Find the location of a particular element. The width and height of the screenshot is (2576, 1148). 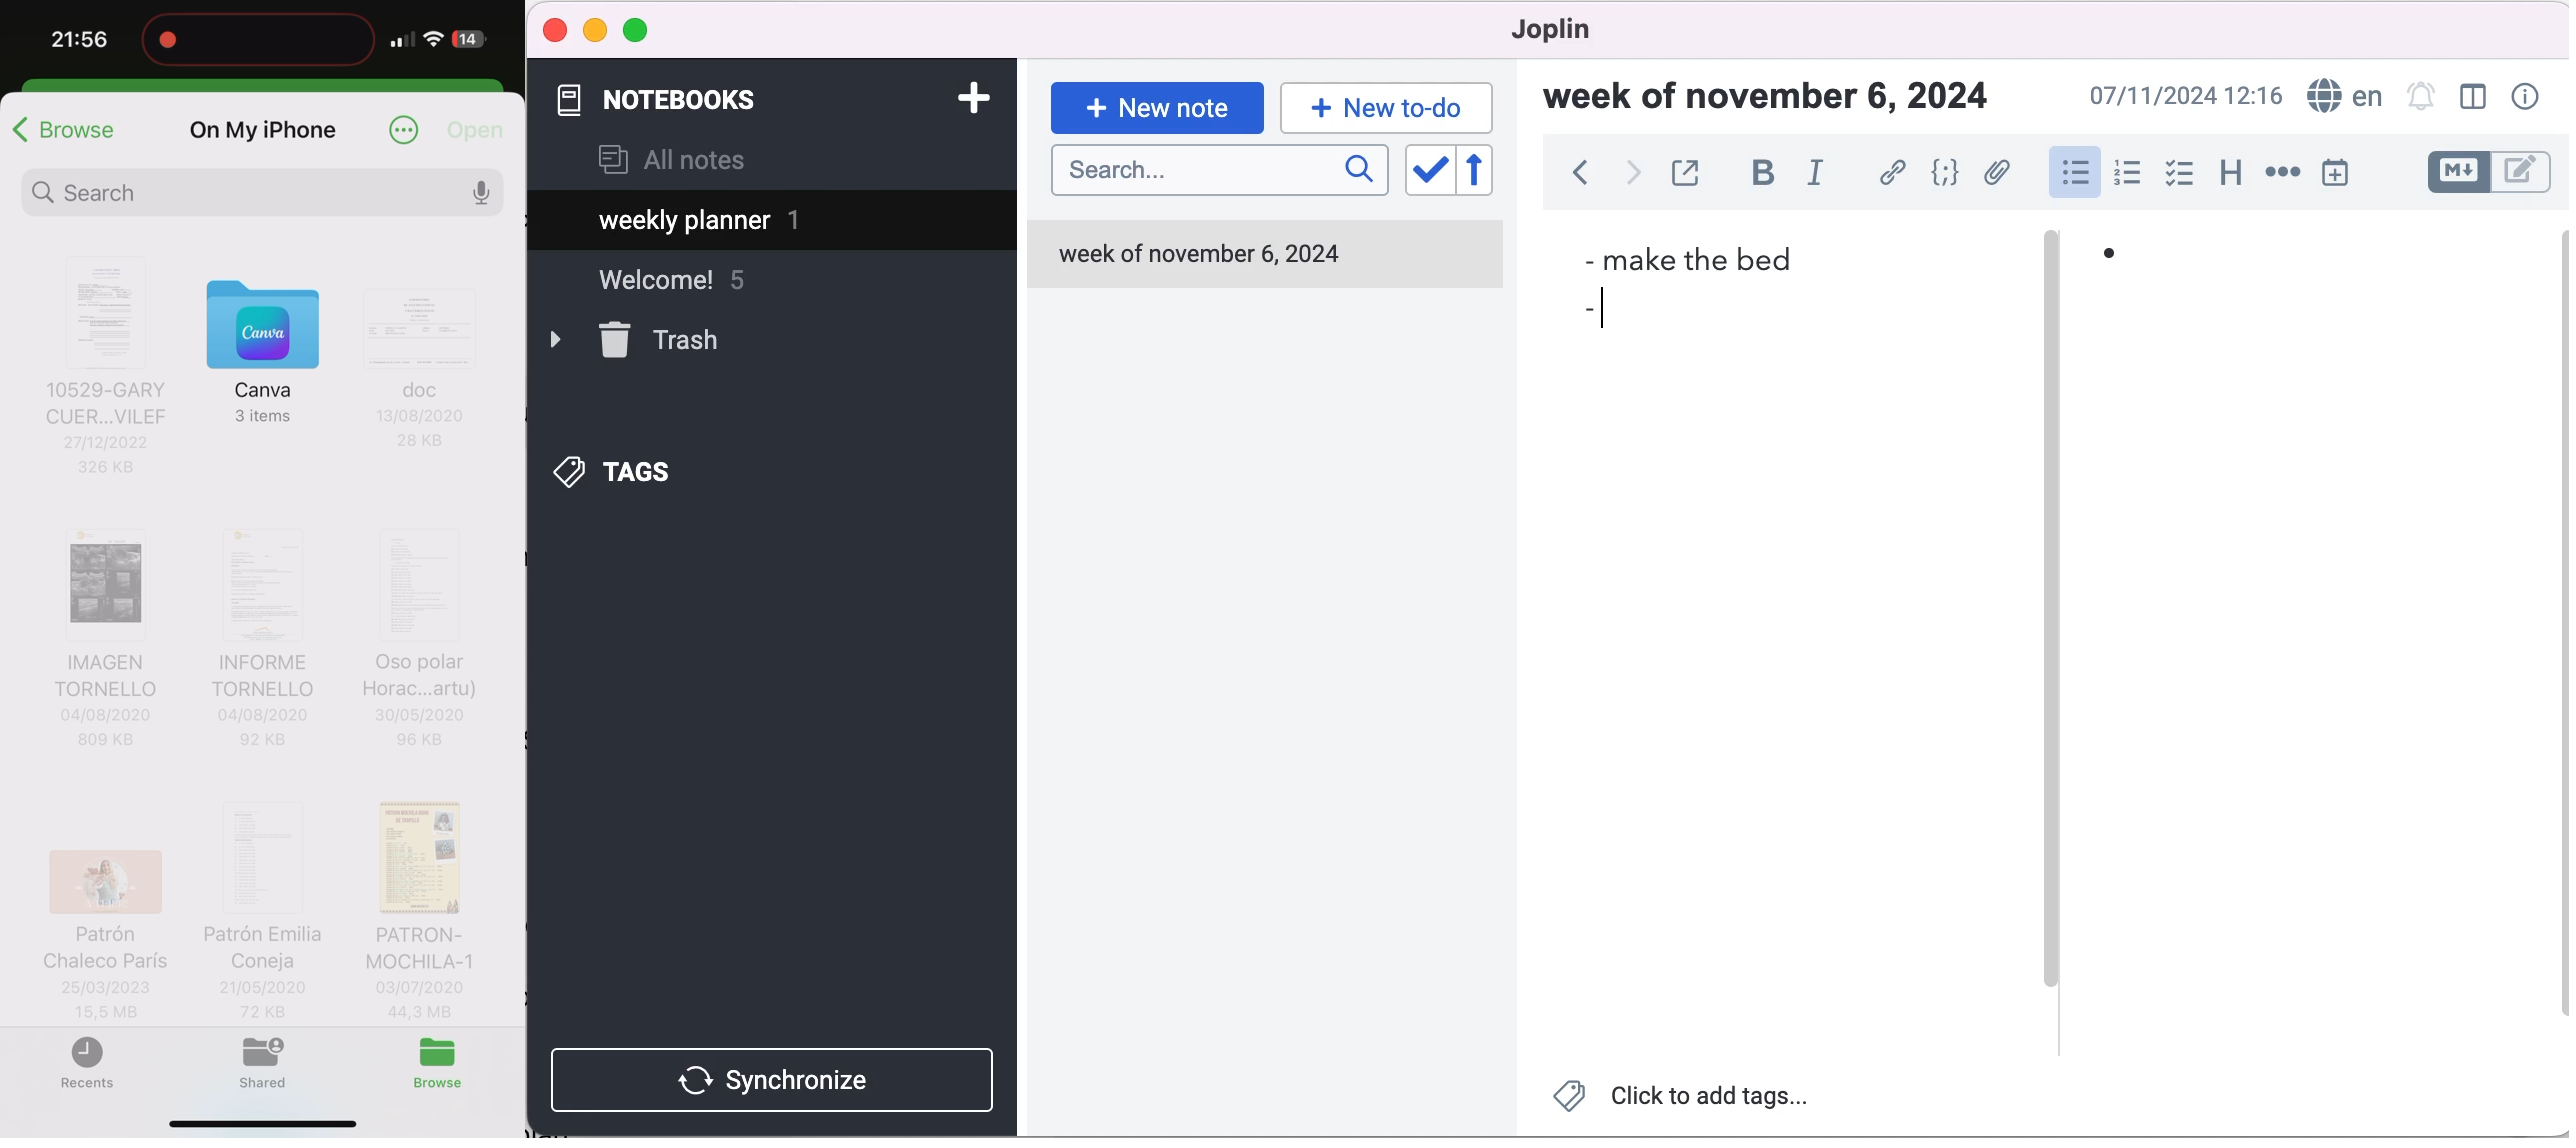

new note is located at coordinates (1157, 106).